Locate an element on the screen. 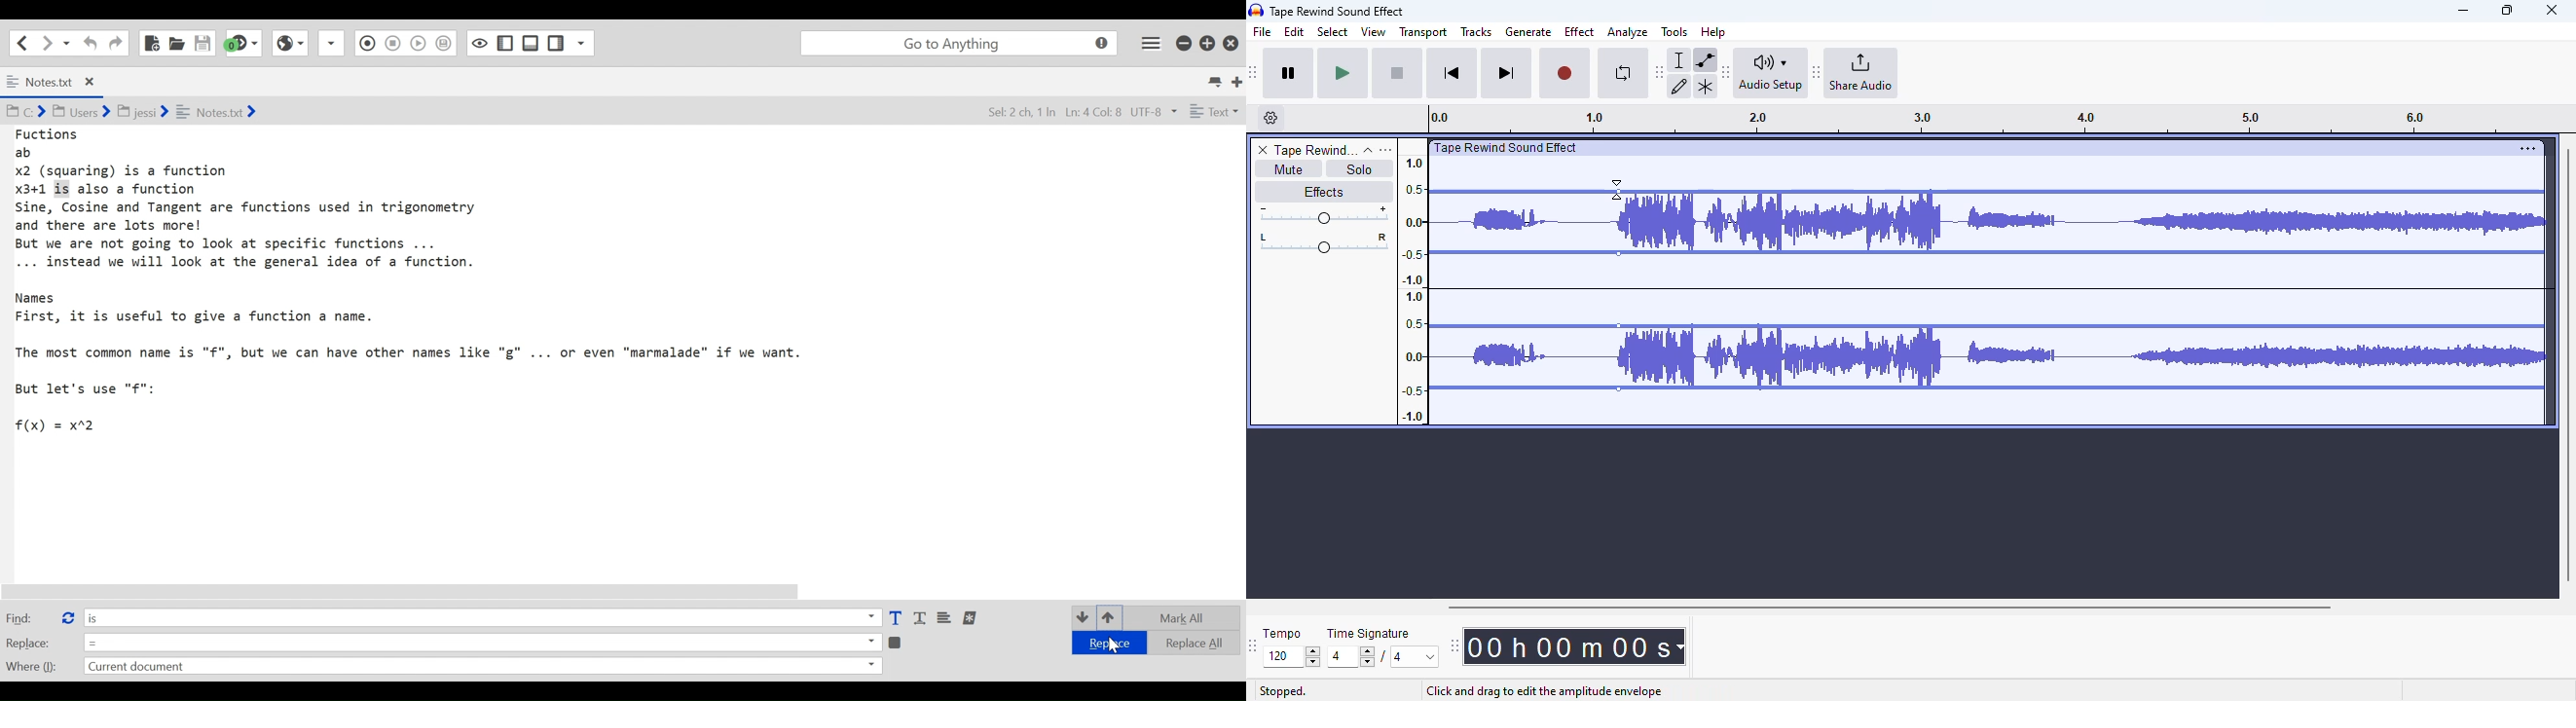 The width and height of the screenshot is (2576, 728). Replace is located at coordinates (29, 643).